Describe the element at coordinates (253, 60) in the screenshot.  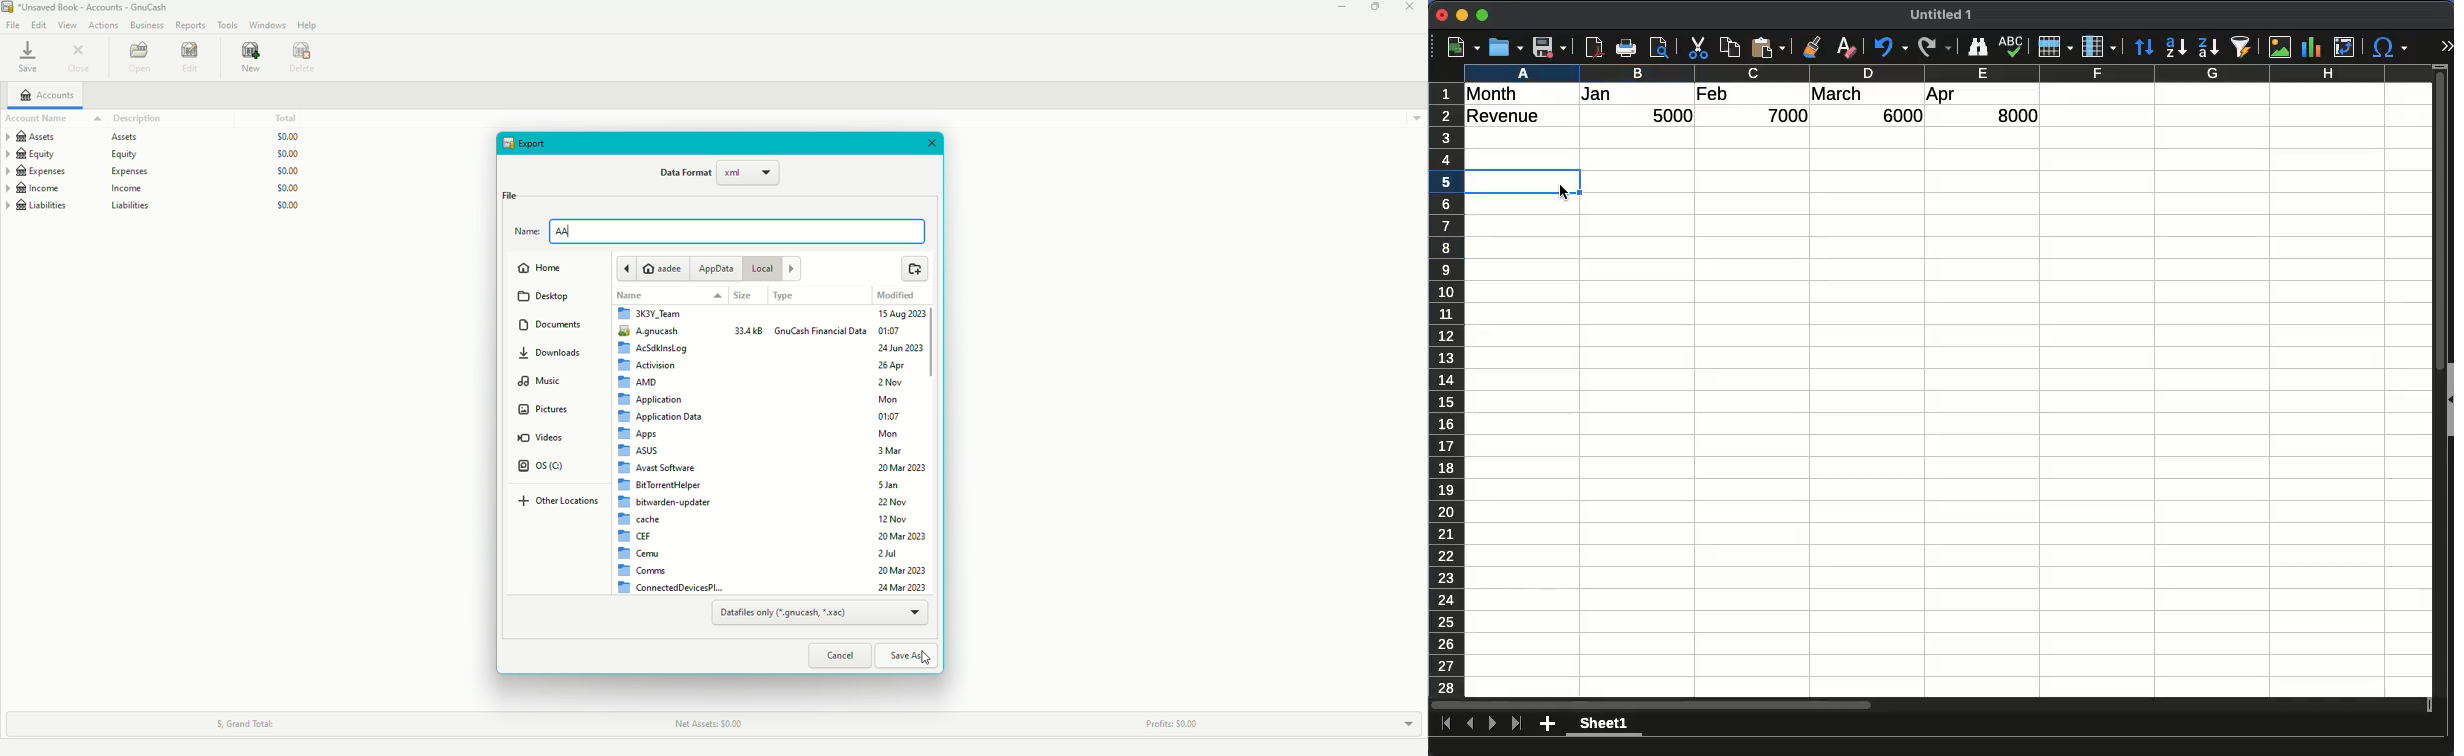
I see `New` at that location.